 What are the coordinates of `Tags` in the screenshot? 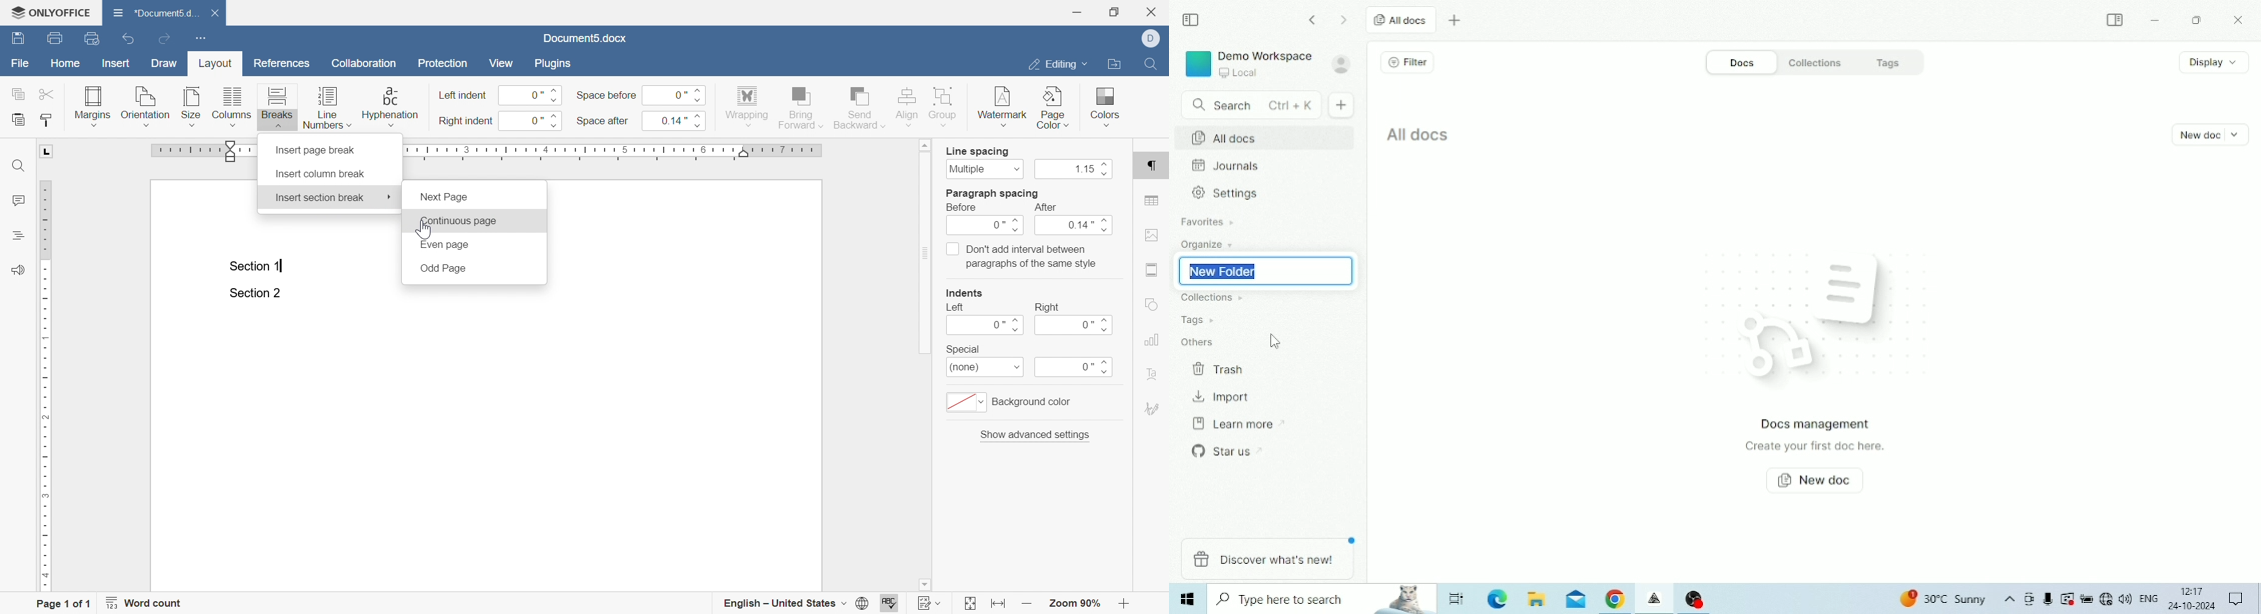 It's located at (1899, 62).